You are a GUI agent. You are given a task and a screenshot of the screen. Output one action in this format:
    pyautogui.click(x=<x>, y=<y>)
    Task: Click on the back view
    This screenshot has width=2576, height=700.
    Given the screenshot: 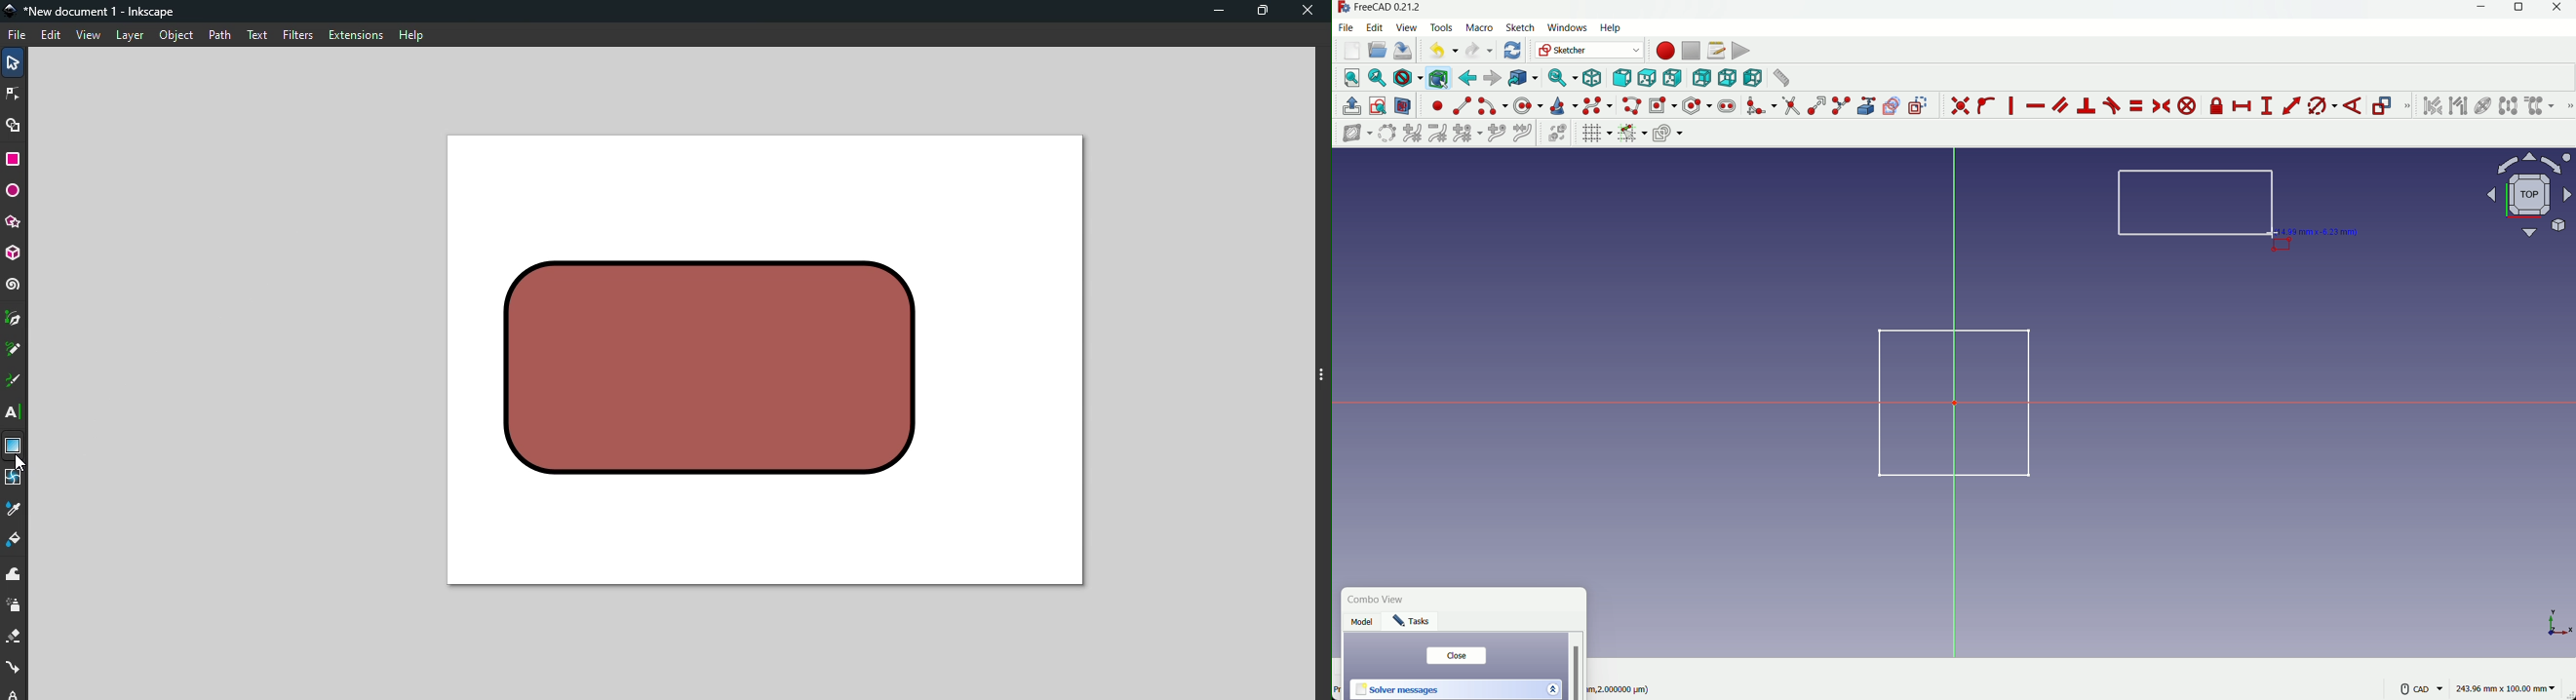 What is the action you would take?
    pyautogui.click(x=1701, y=78)
    